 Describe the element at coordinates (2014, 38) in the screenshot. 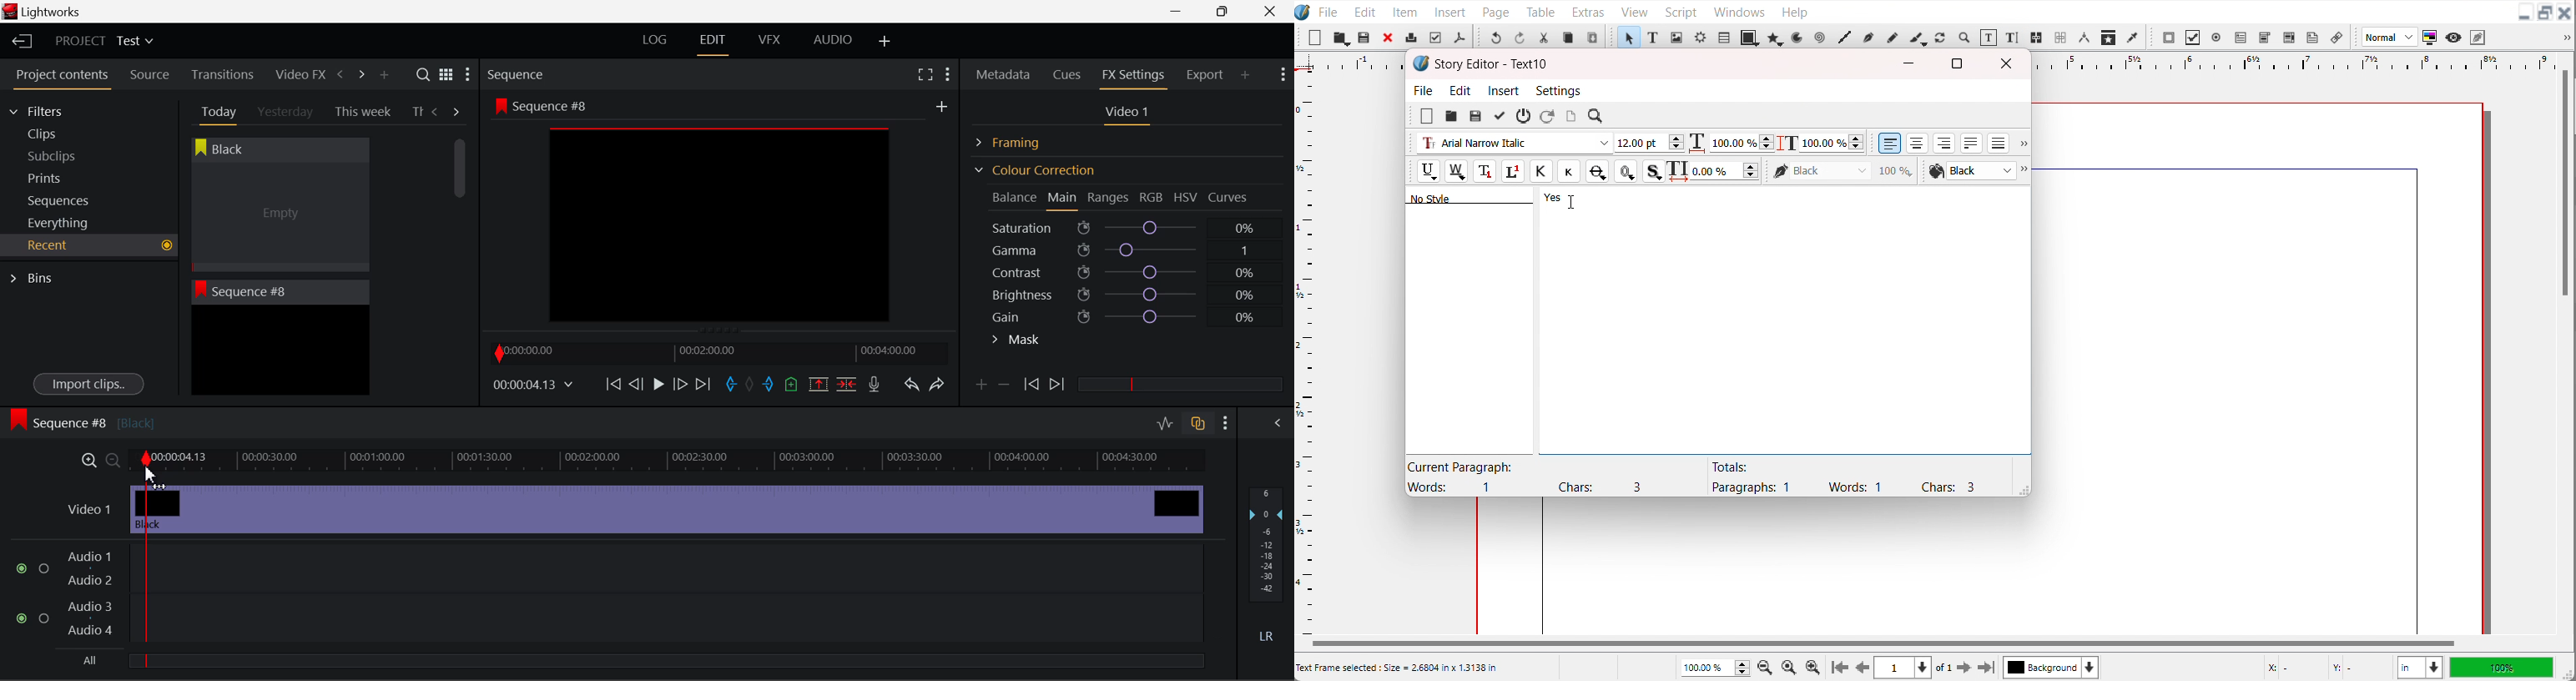

I see `Edit Text` at that location.